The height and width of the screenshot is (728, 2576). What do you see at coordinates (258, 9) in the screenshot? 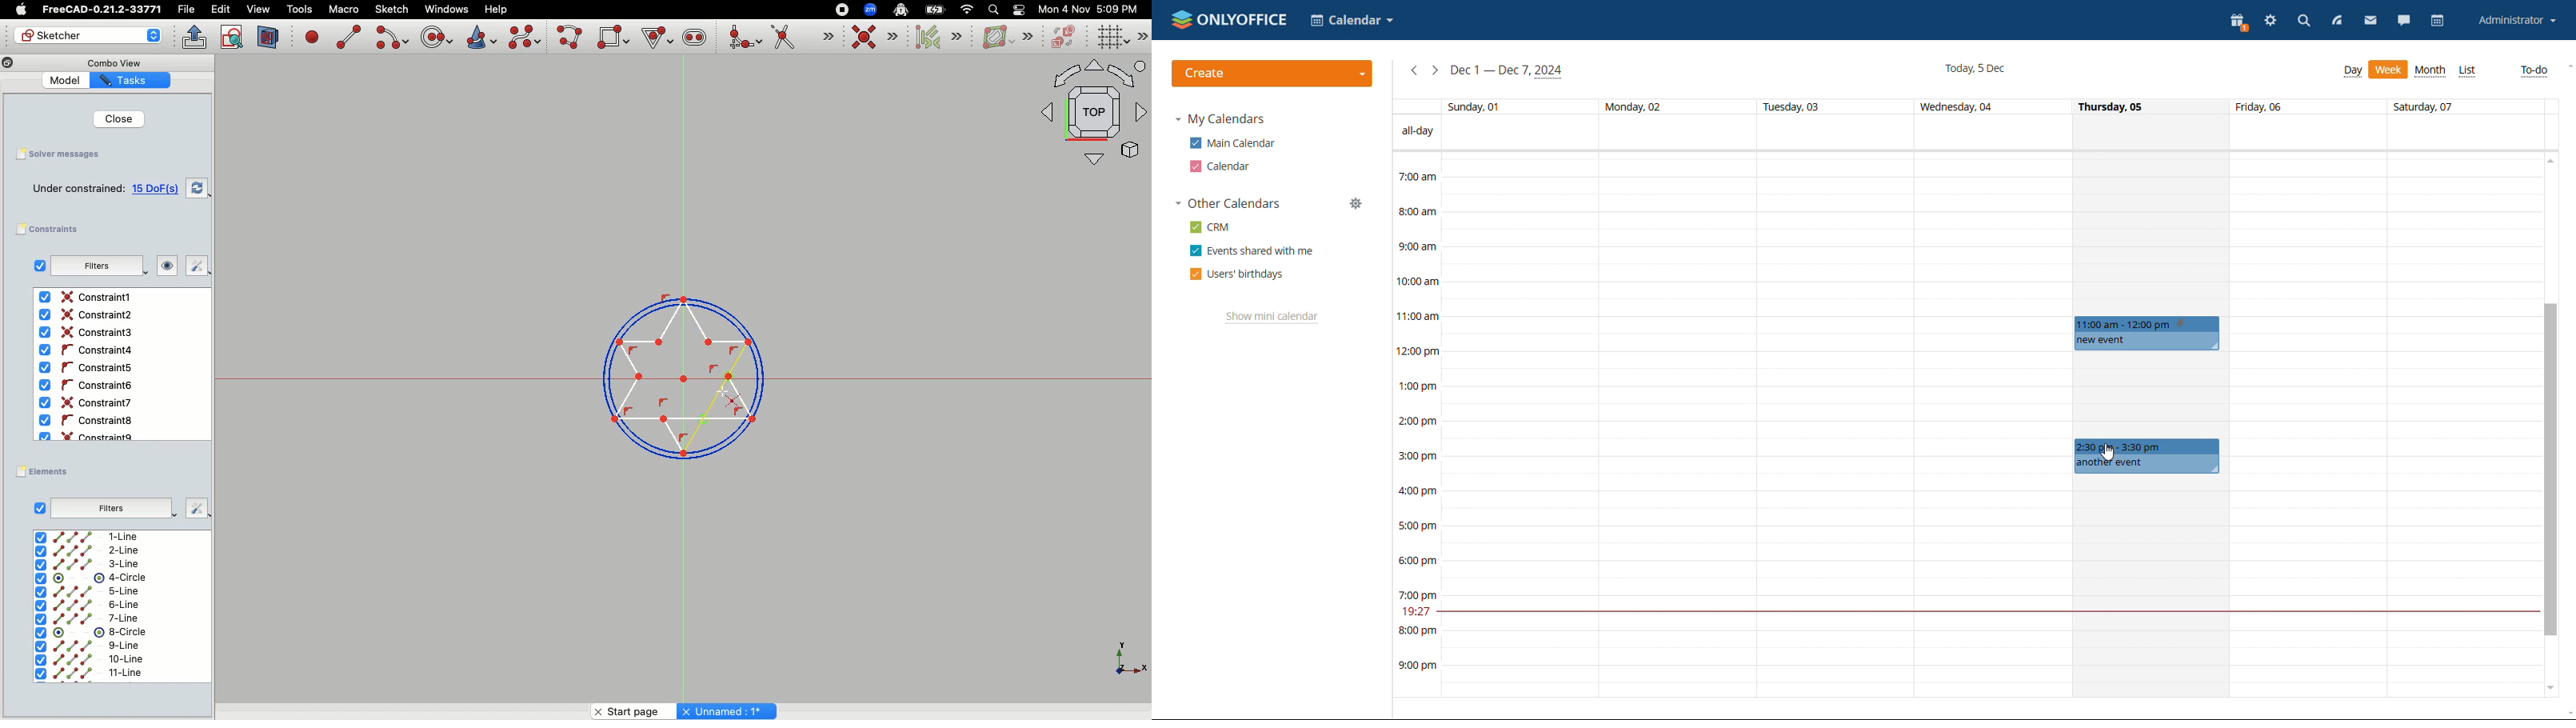
I see `view` at bounding box center [258, 9].